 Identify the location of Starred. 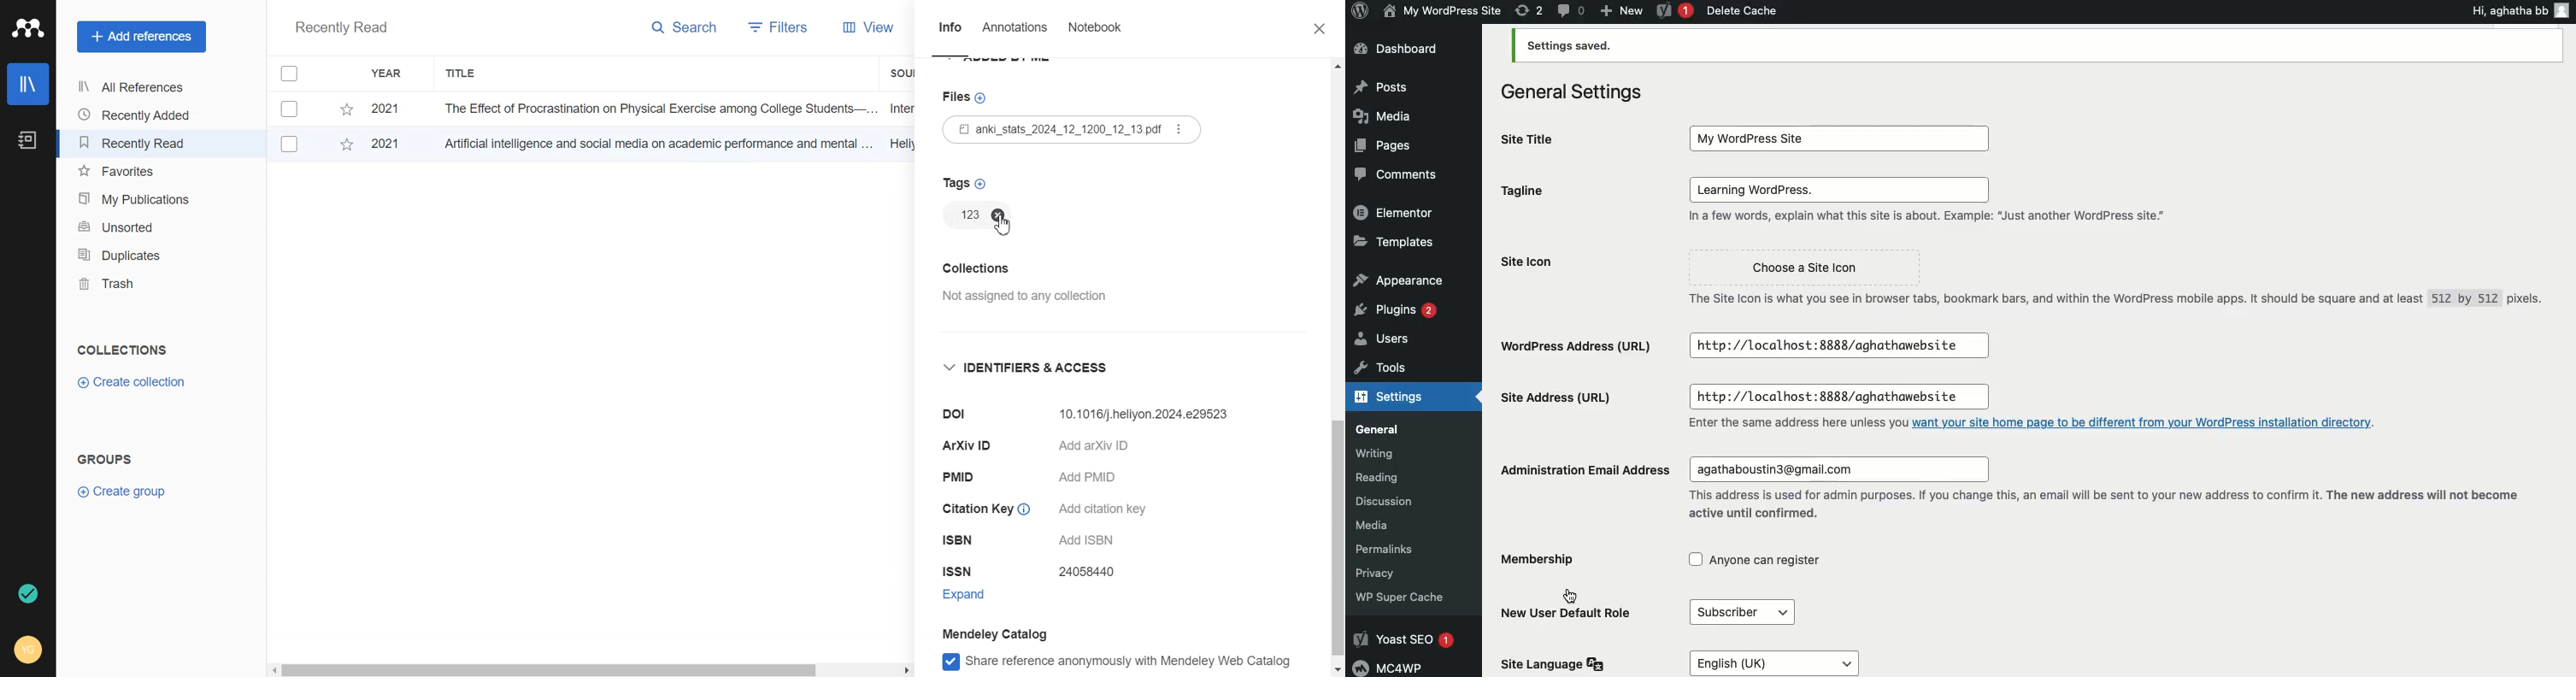
(346, 147).